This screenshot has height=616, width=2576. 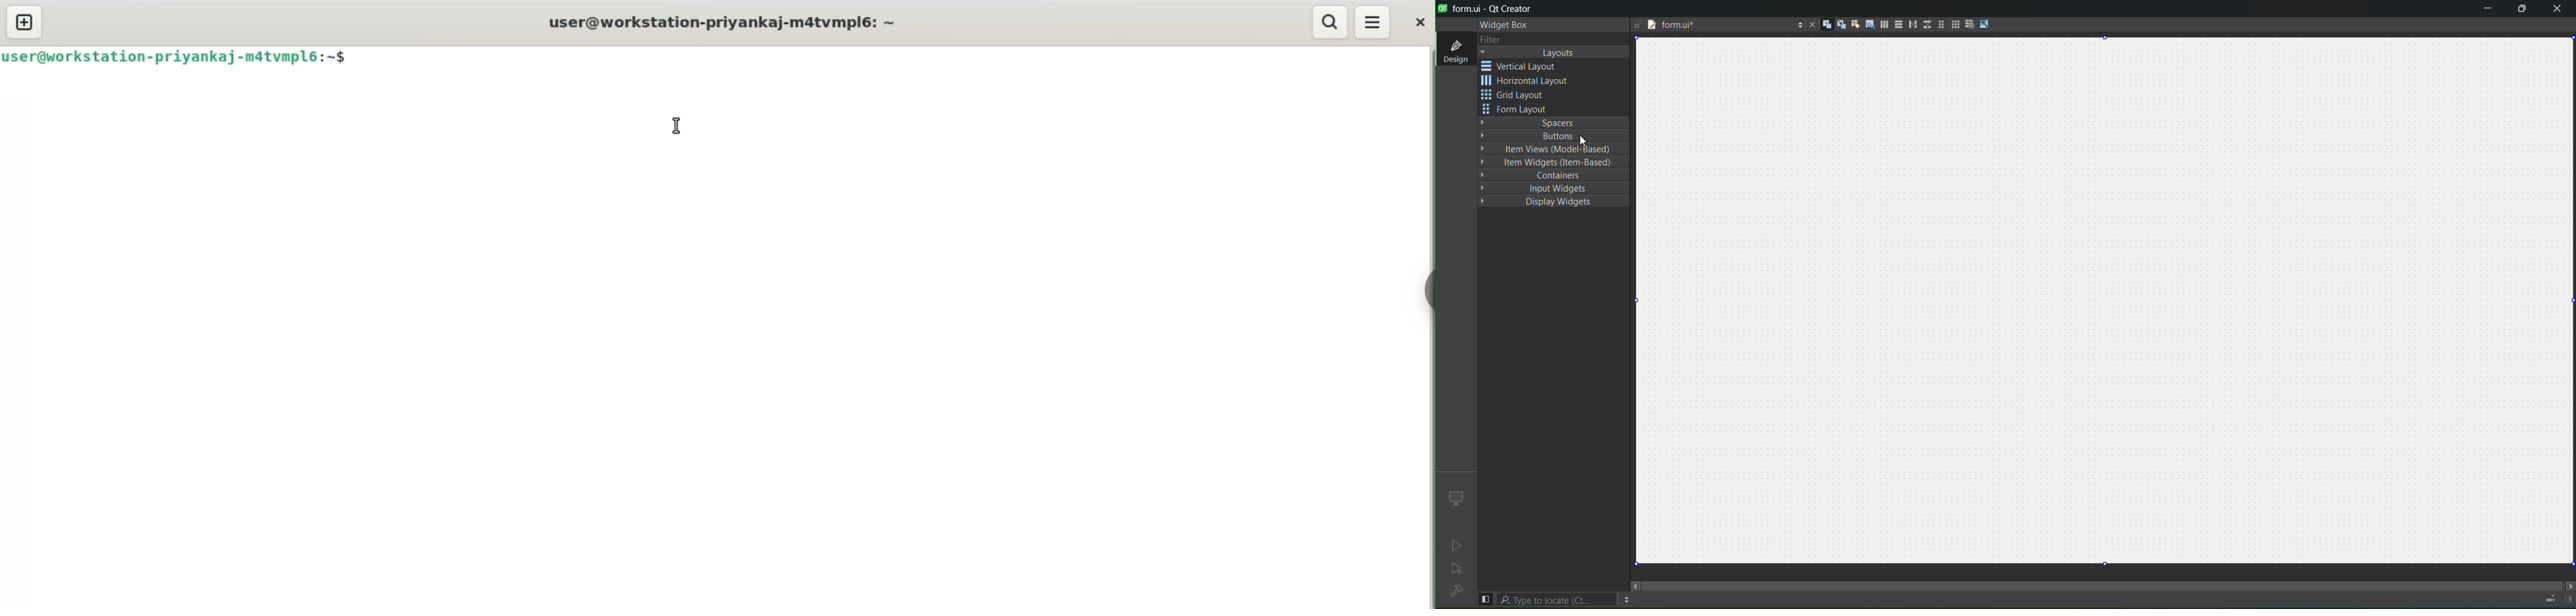 I want to click on item widgets, so click(x=1558, y=164).